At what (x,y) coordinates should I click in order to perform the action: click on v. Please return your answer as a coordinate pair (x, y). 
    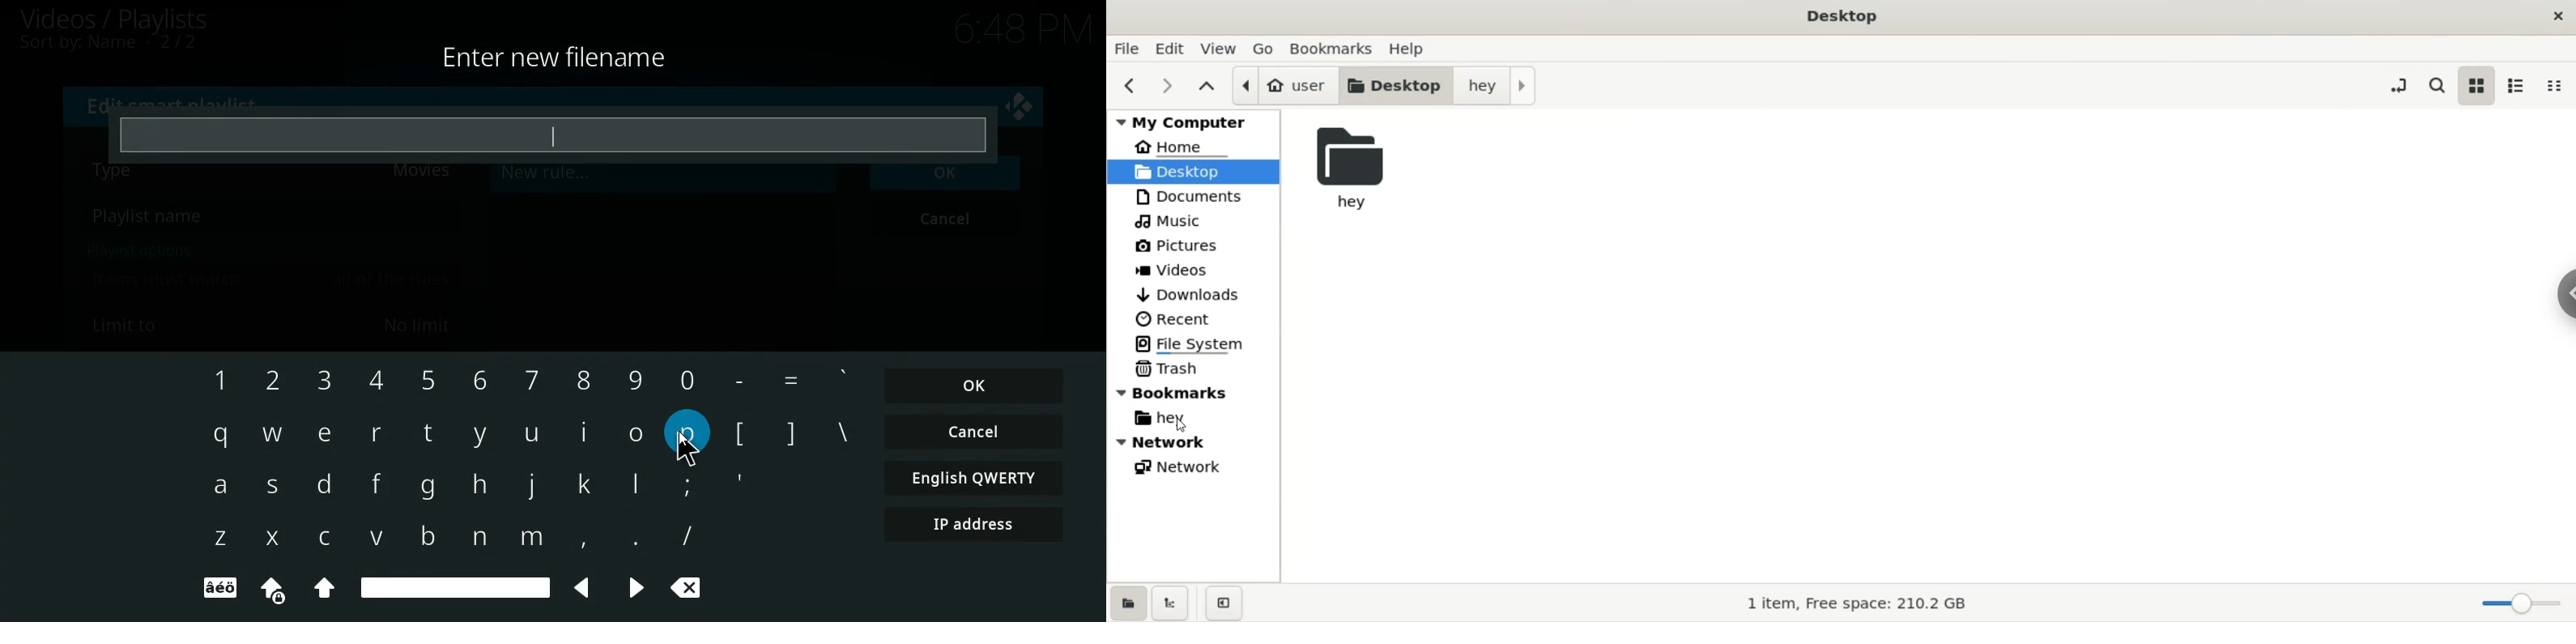
    Looking at the image, I should click on (377, 539).